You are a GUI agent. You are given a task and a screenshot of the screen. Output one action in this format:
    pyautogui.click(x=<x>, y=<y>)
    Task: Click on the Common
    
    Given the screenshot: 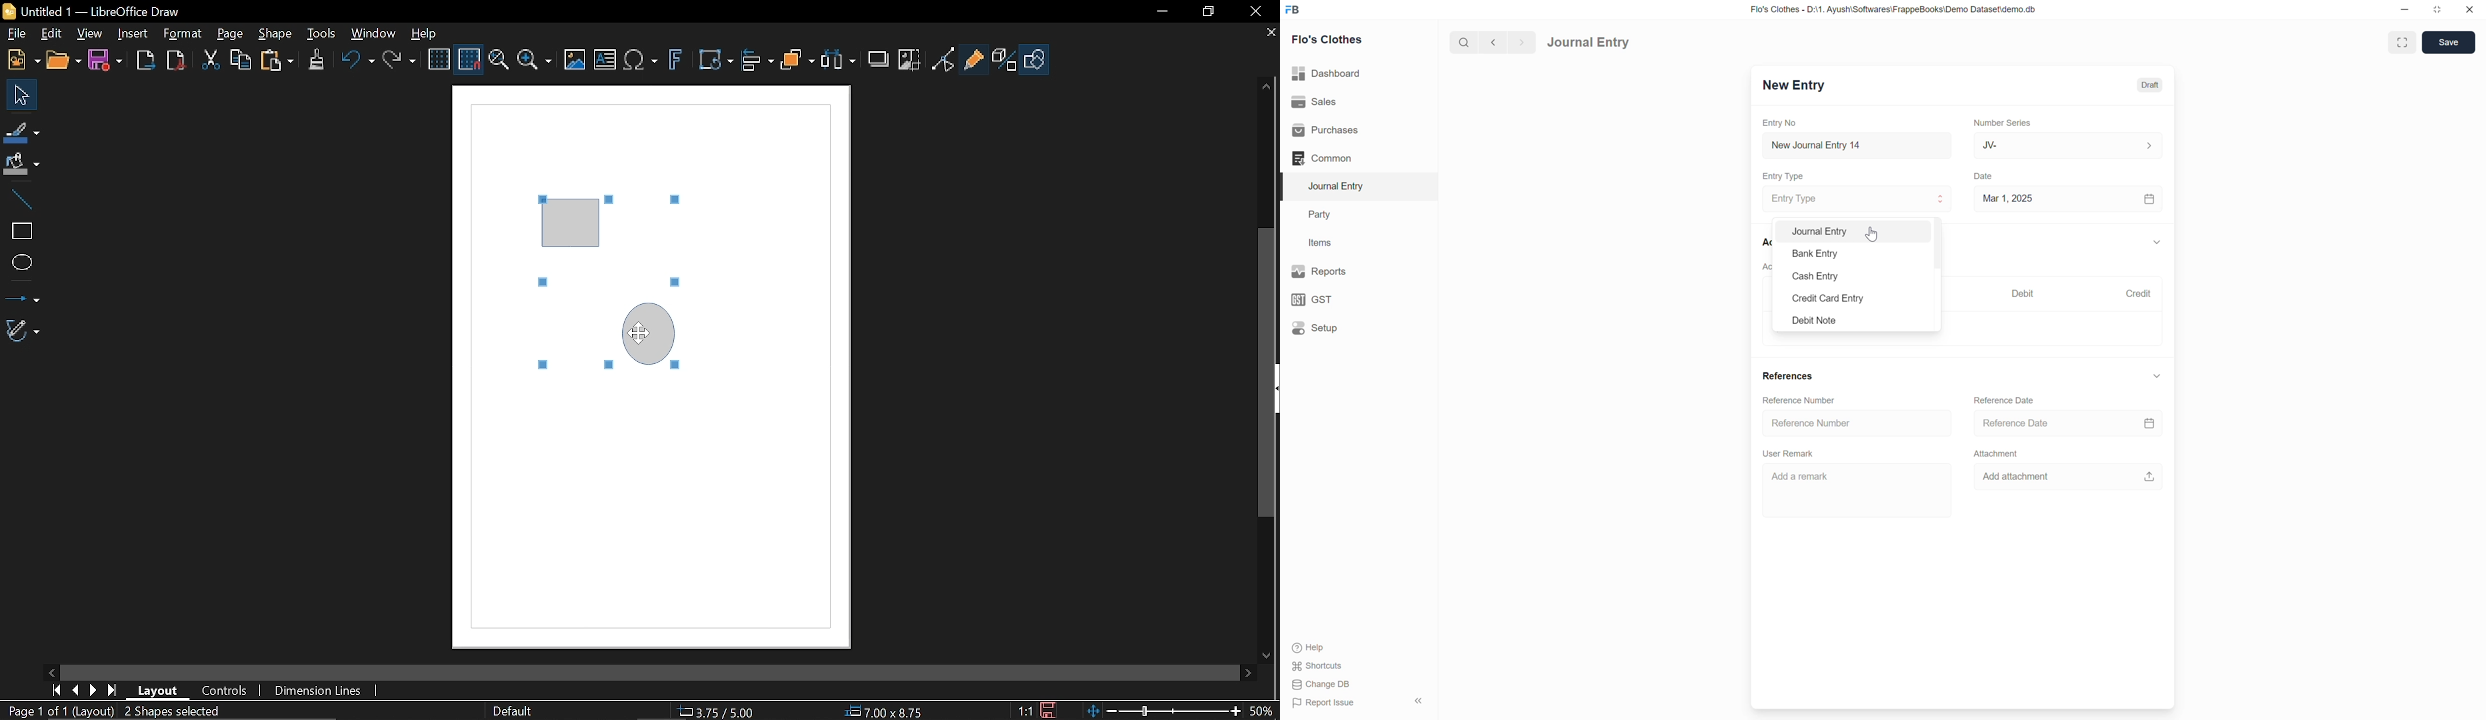 What is the action you would take?
    pyautogui.click(x=1322, y=158)
    